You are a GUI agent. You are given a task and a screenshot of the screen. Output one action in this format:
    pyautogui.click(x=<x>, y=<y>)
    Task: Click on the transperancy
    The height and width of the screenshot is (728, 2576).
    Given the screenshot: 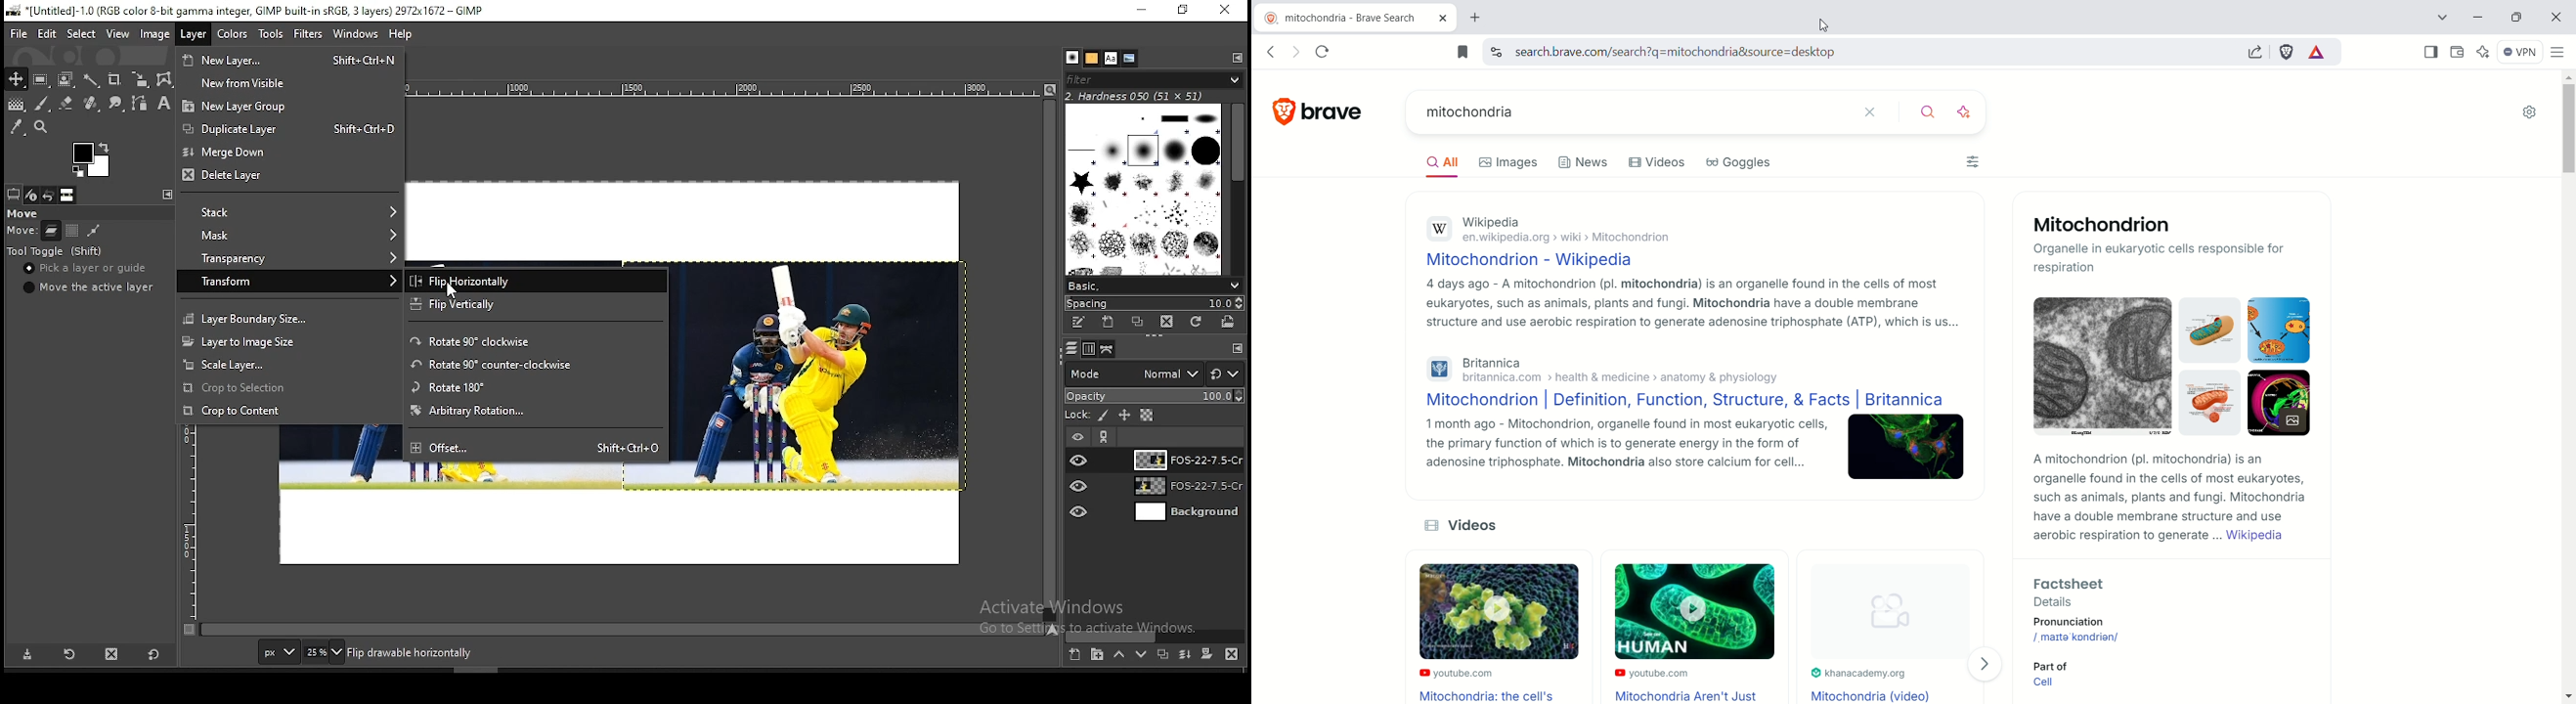 What is the action you would take?
    pyautogui.click(x=289, y=256)
    